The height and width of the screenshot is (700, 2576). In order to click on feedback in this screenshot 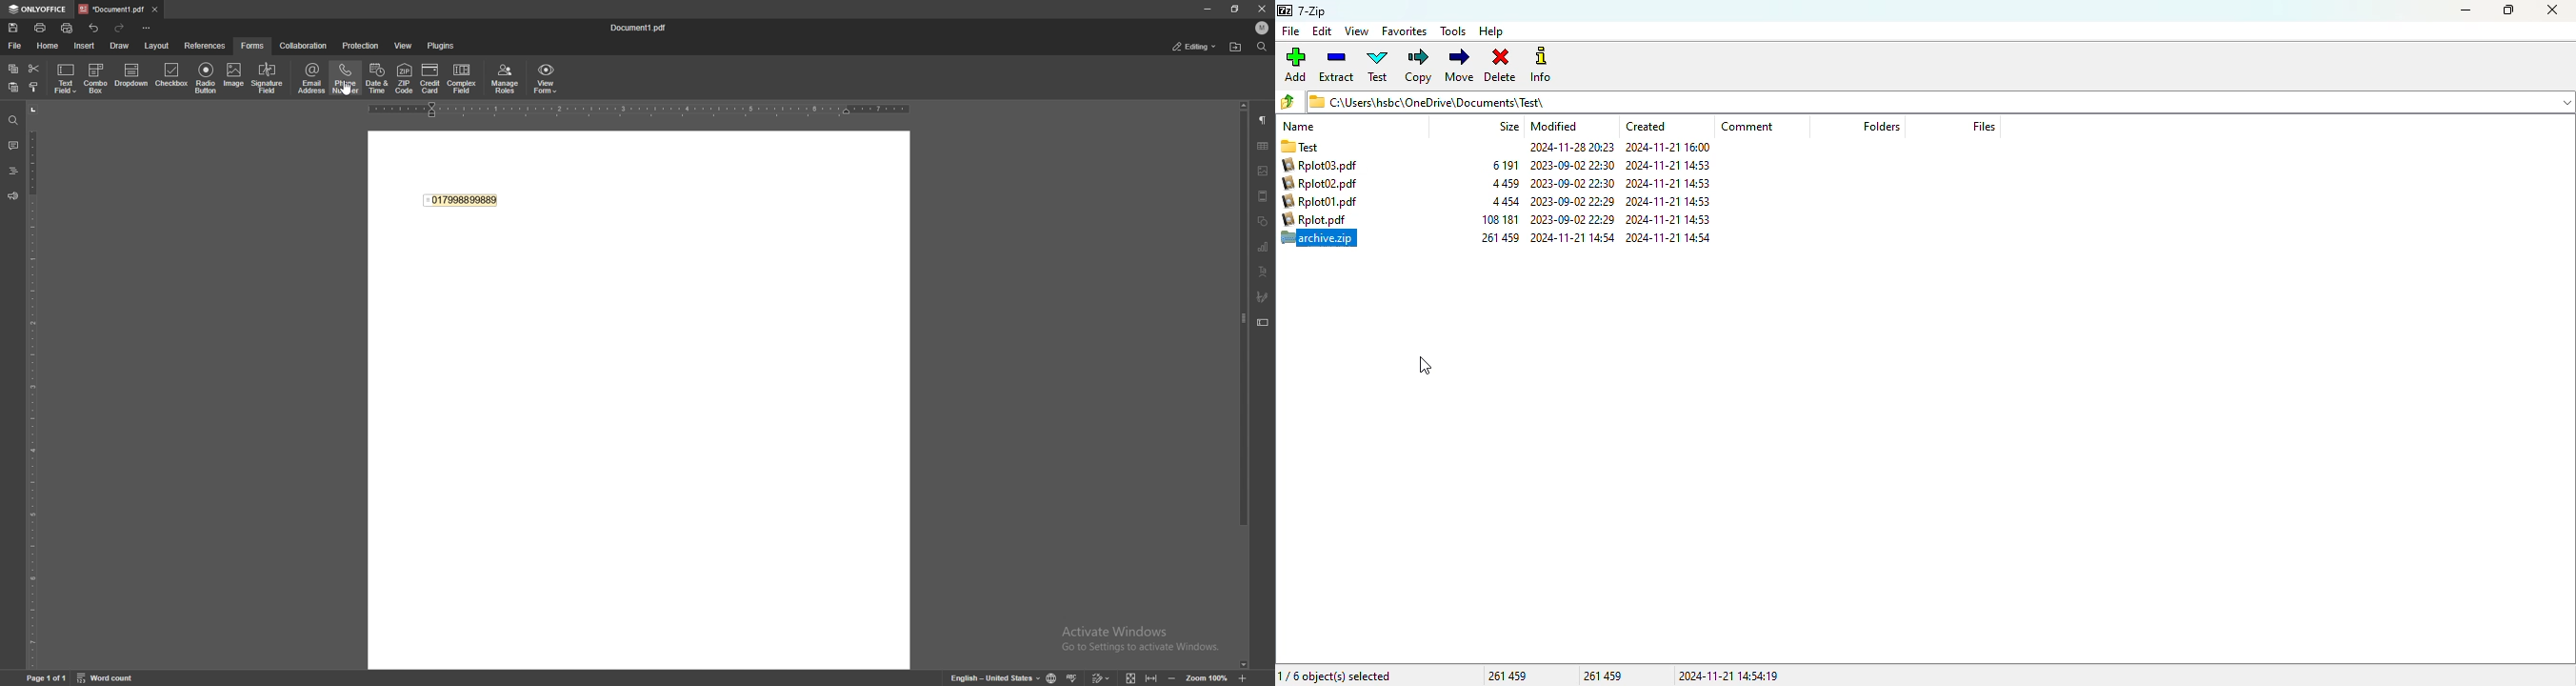, I will do `click(13, 197)`.